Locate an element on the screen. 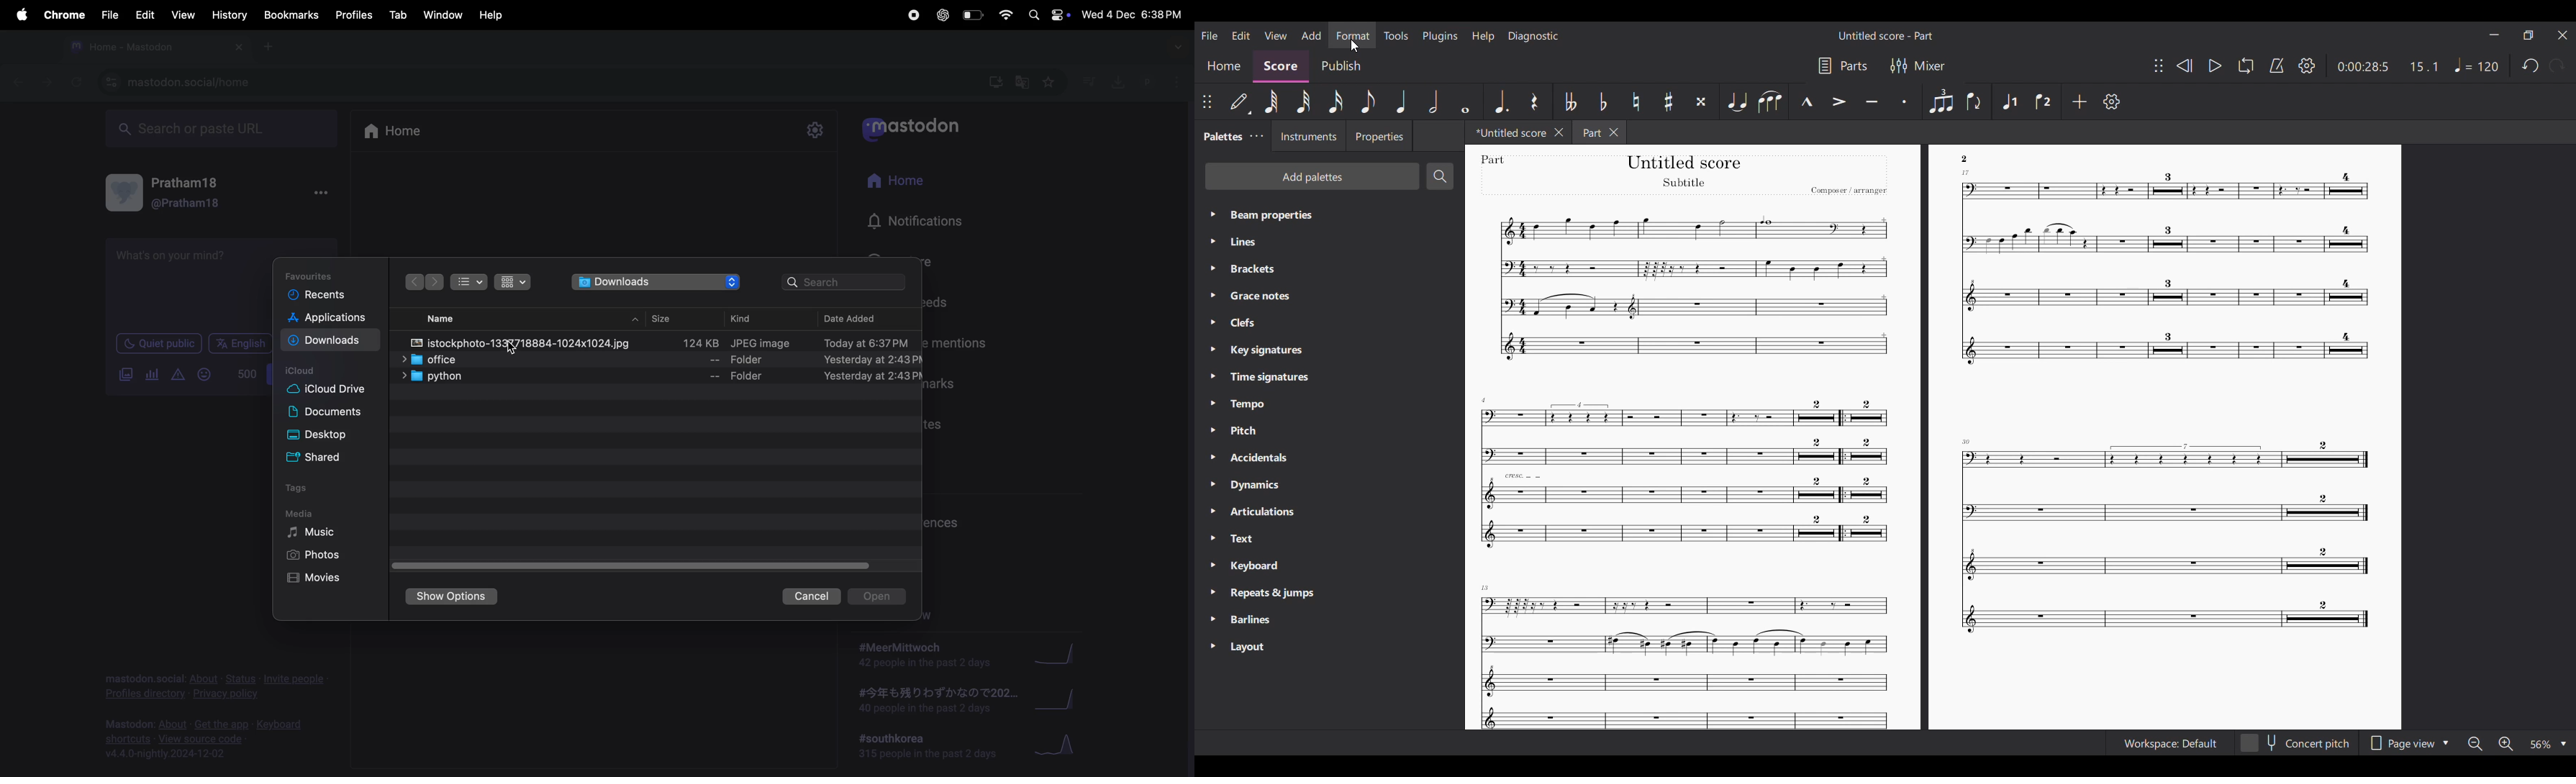 This screenshot has width=2576, height=784. Add palette is located at coordinates (1312, 176).